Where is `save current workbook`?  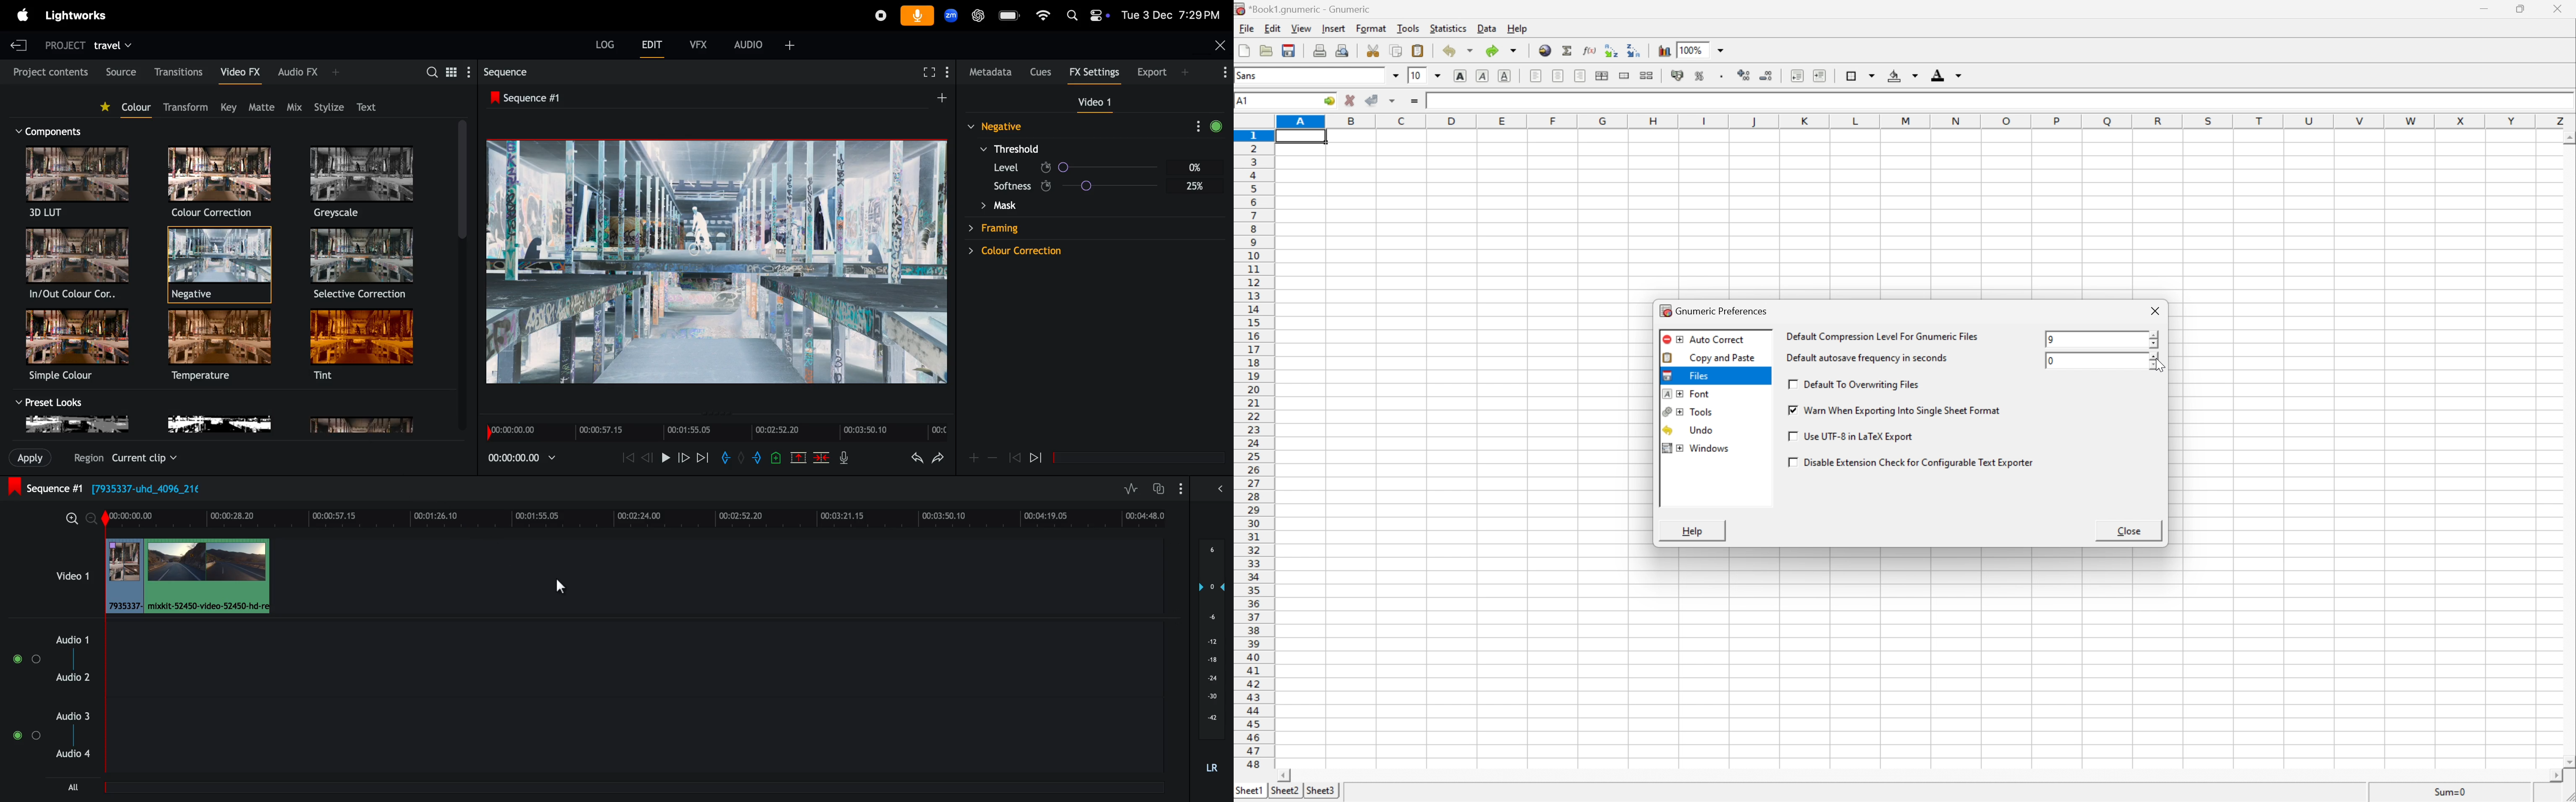
save current workbook is located at coordinates (1290, 50).